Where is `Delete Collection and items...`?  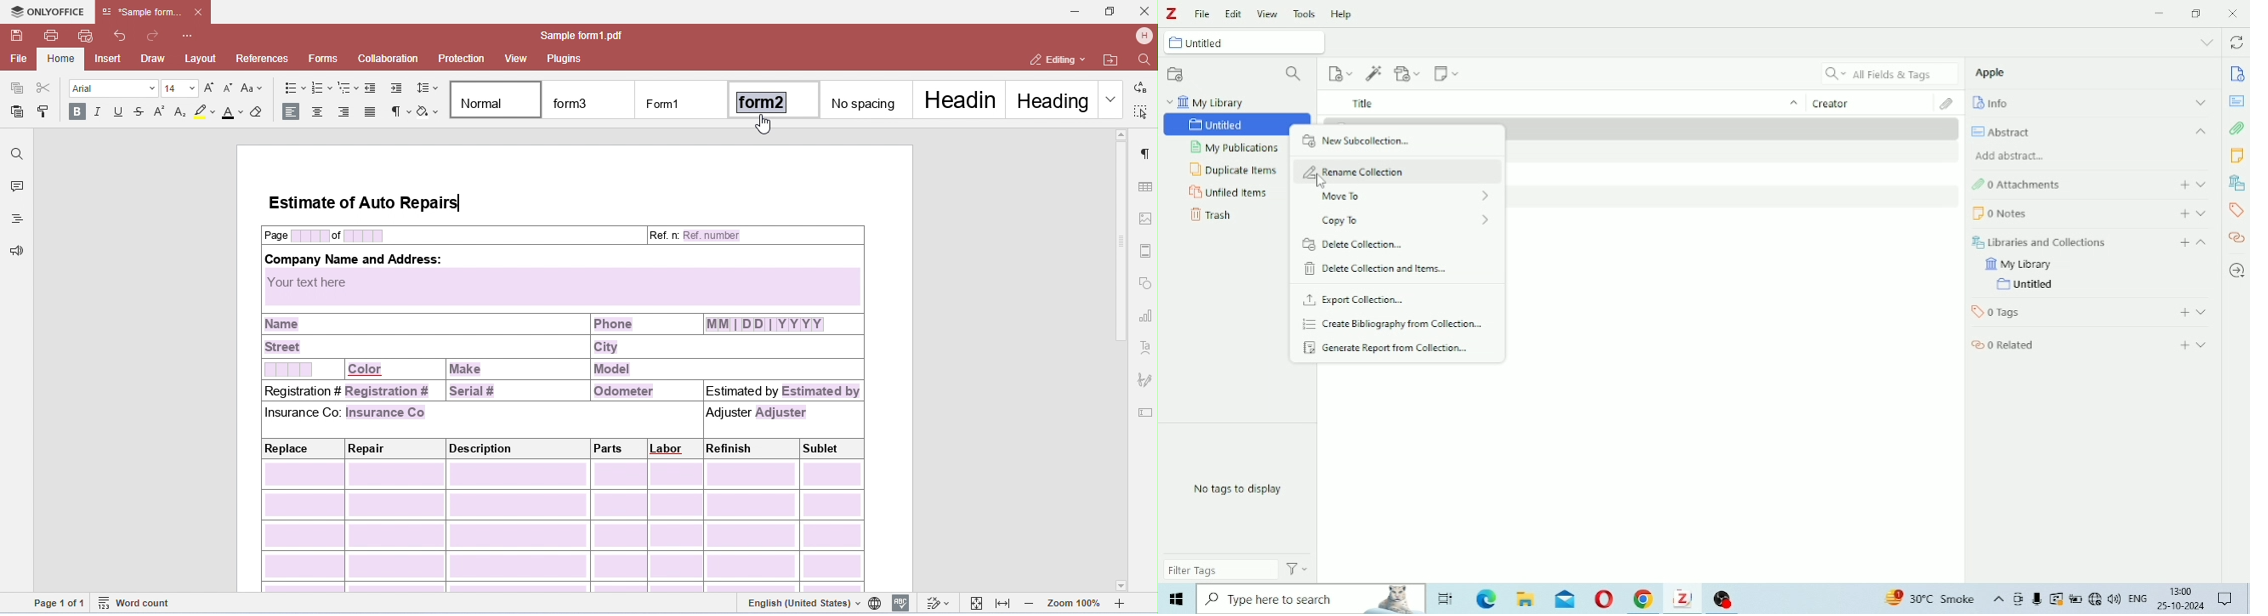
Delete Collection and items... is located at coordinates (1375, 268).